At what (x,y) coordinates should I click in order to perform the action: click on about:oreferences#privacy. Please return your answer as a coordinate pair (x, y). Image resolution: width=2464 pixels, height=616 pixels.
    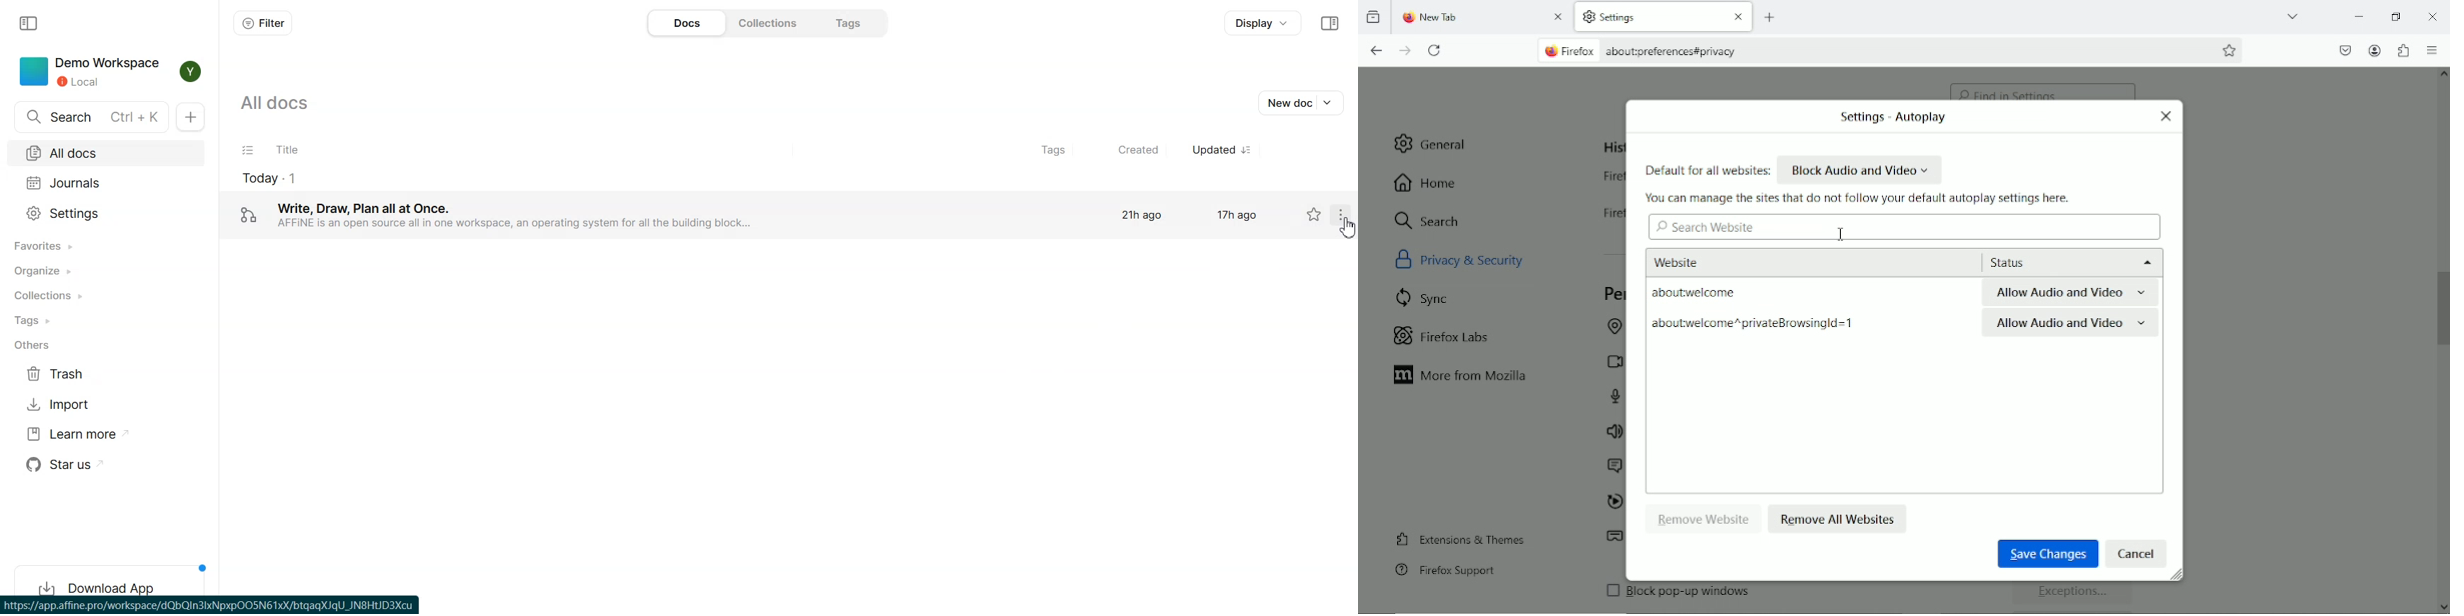
    Looking at the image, I should click on (1681, 51).